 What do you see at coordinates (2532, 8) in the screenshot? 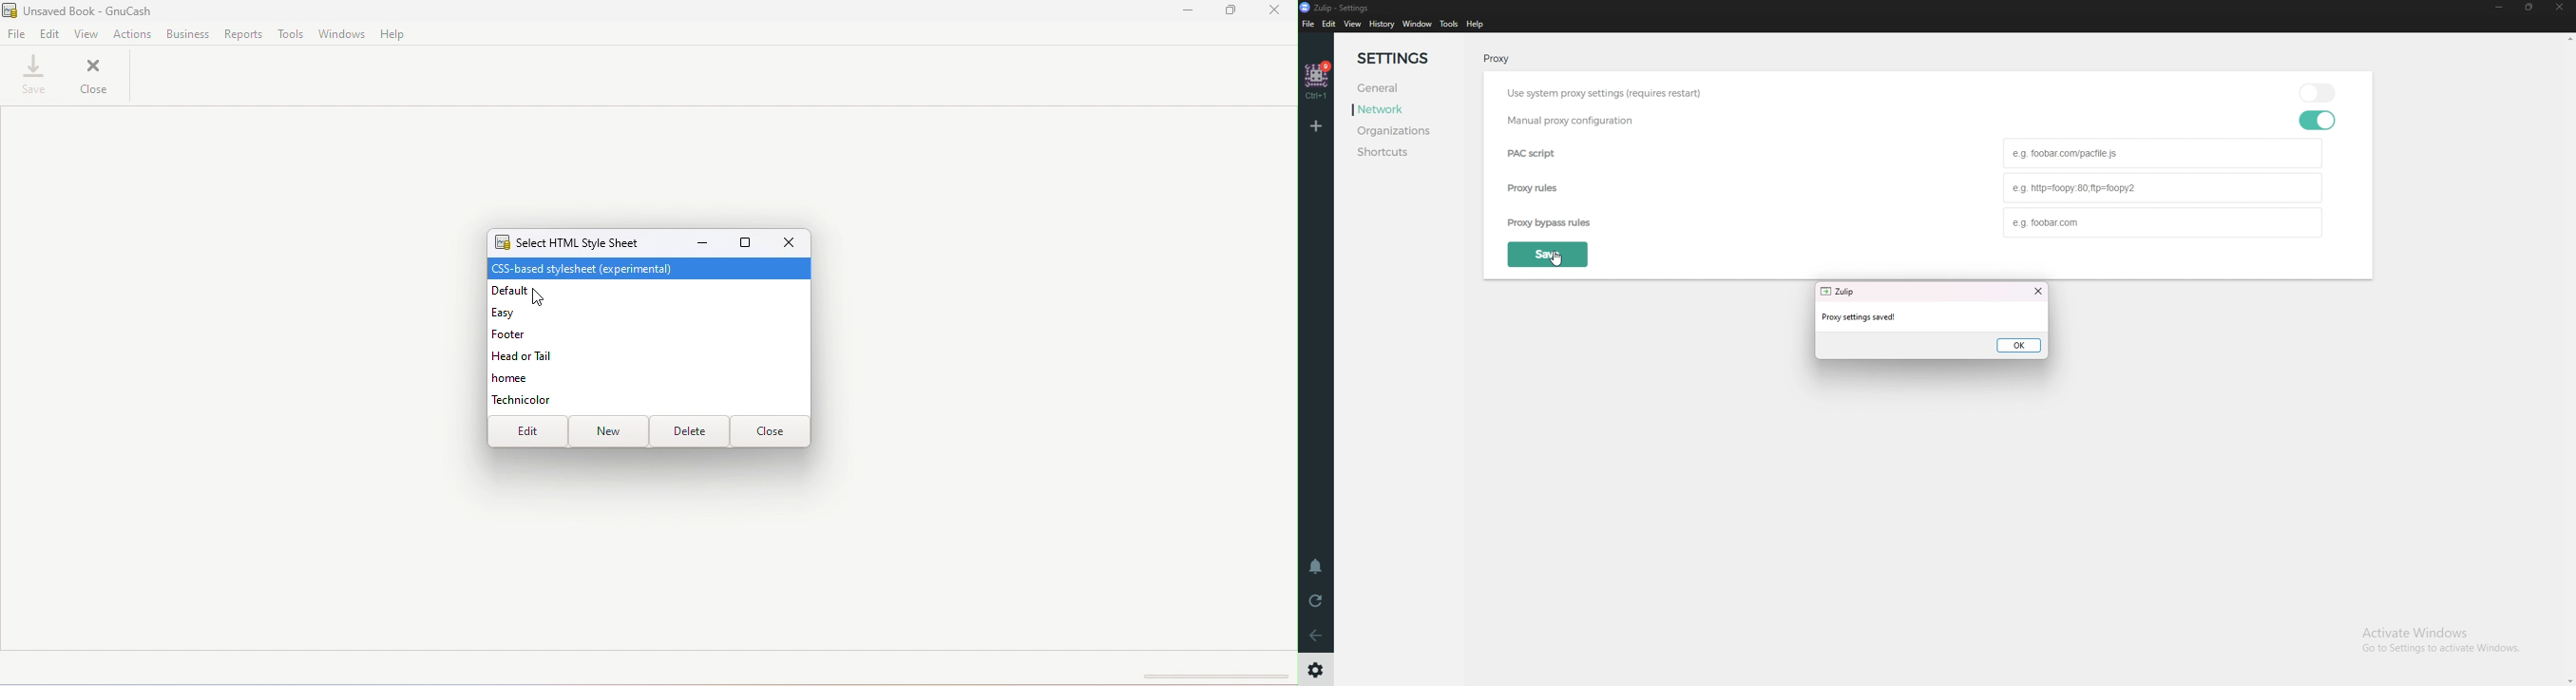
I see `resize` at bounding box center [2532, 8].